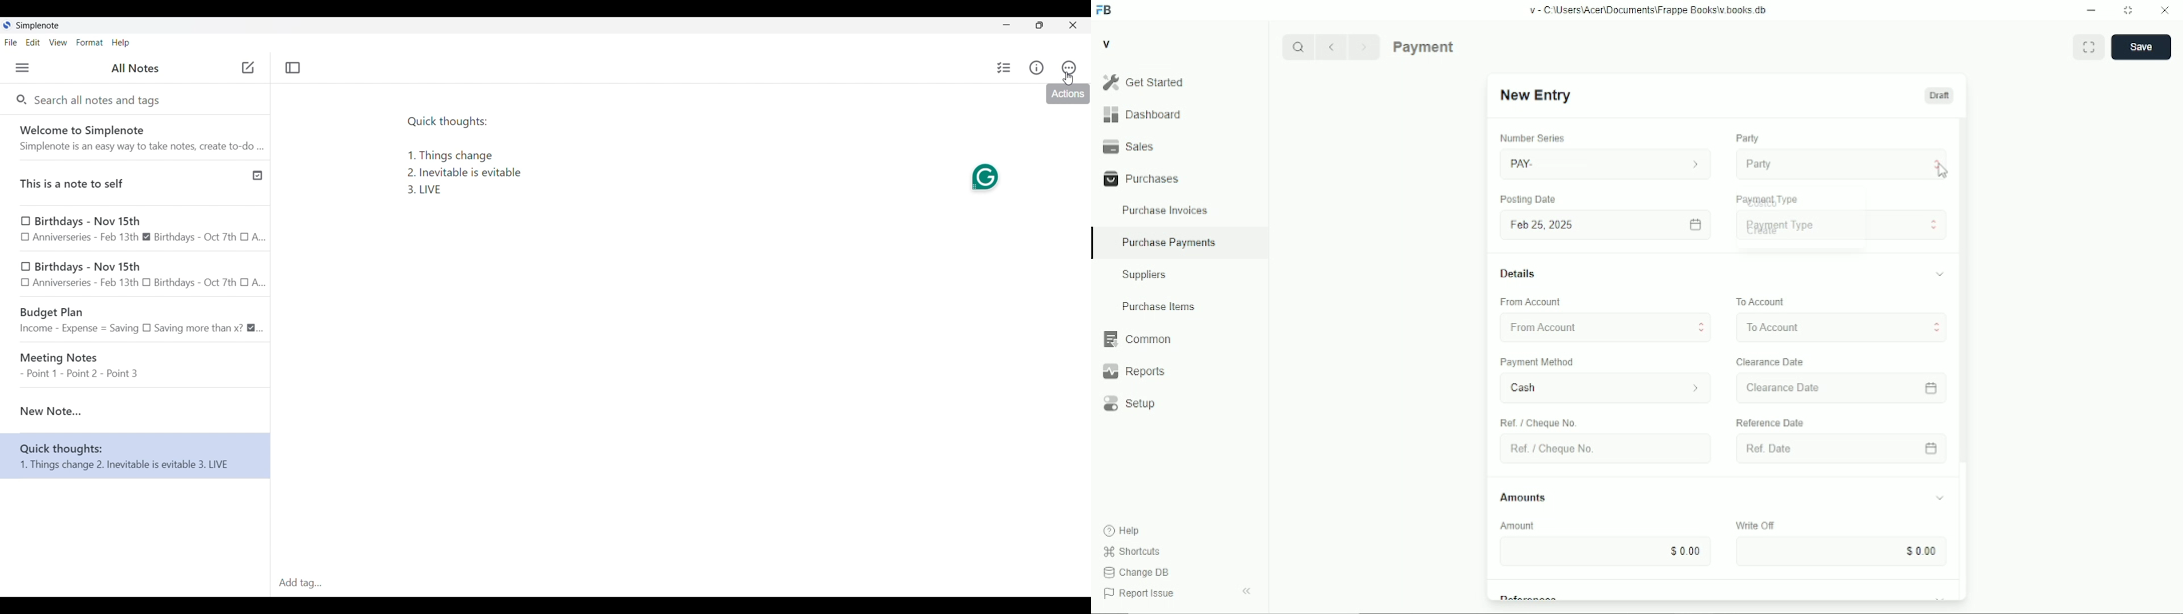 This screenshot has height=616, width=2184. I want to click on Collapse, so click(1246, 591).